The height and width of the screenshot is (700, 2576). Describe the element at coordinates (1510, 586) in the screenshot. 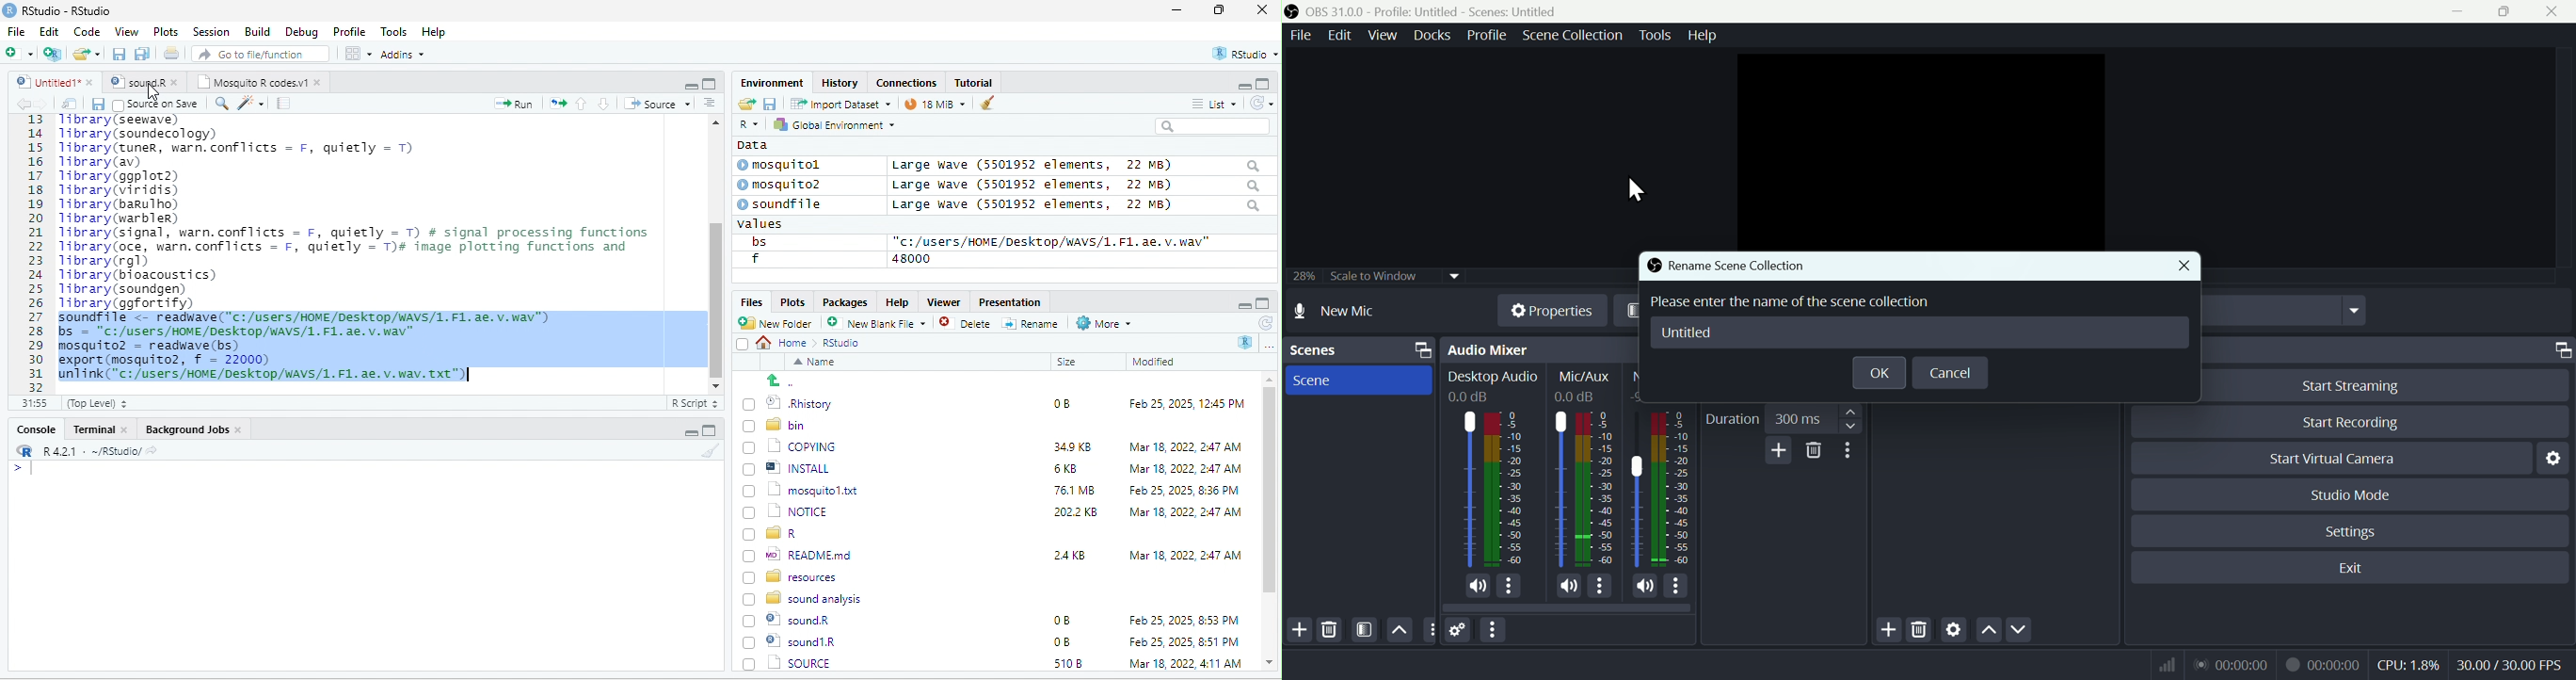

I see `More Options` at that location.